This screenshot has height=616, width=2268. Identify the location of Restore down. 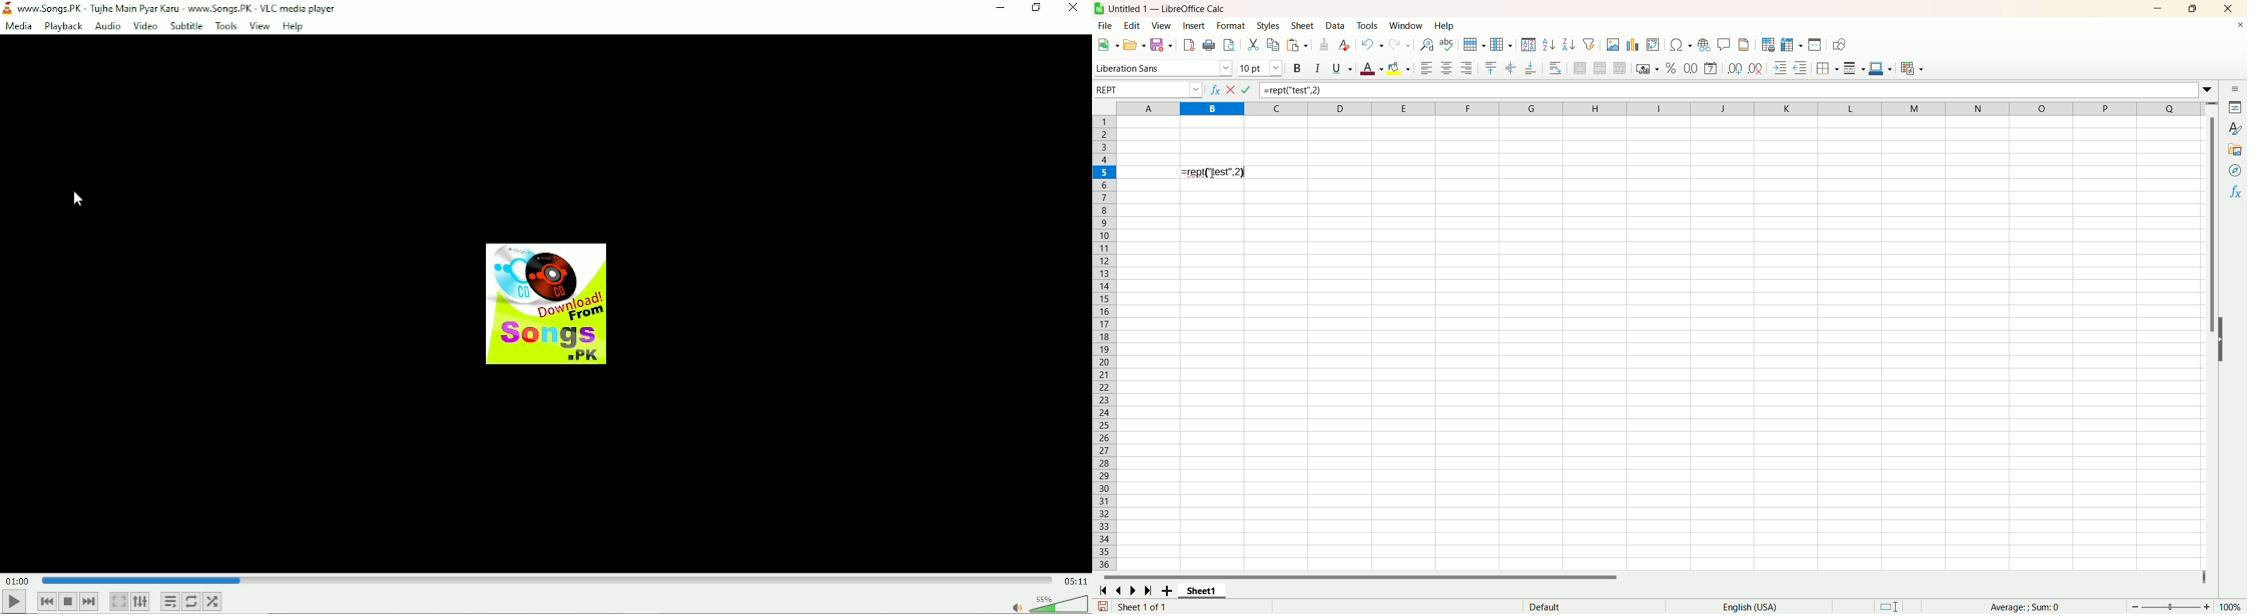
(1037, 8).